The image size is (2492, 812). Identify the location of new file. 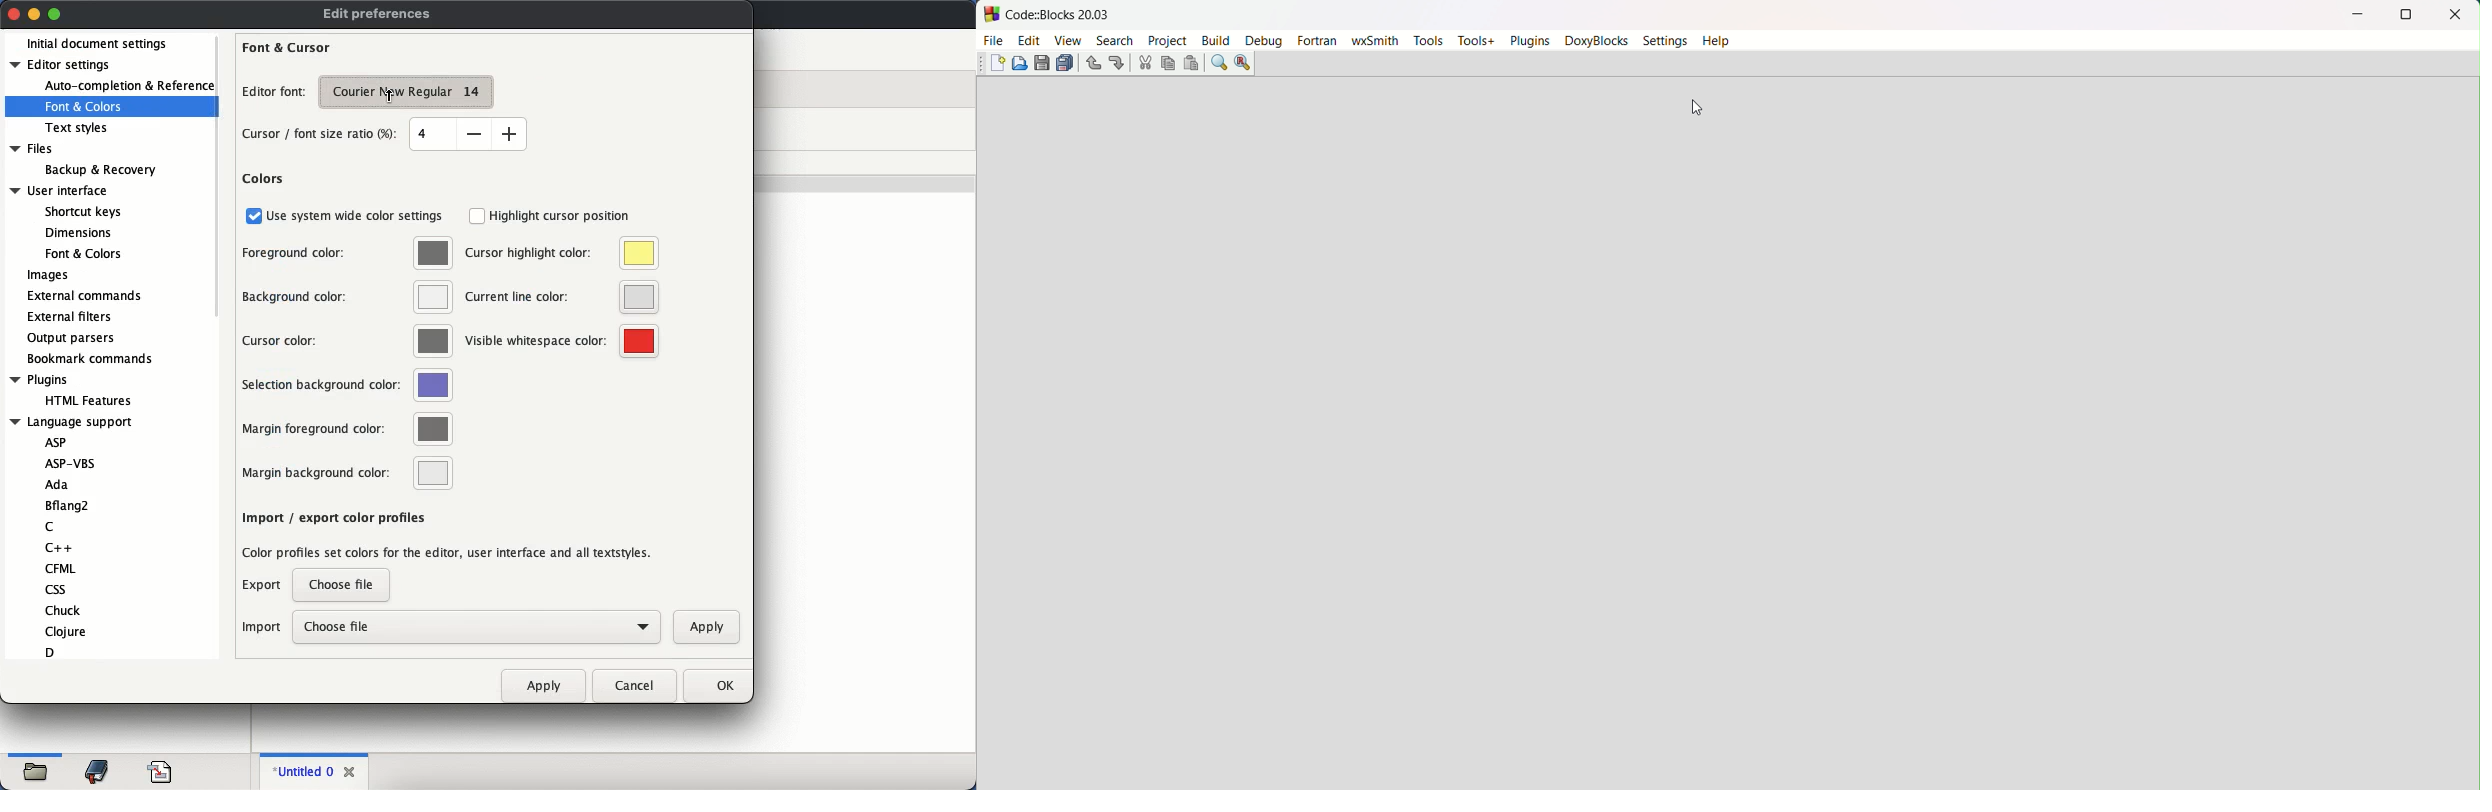
(999, 64).